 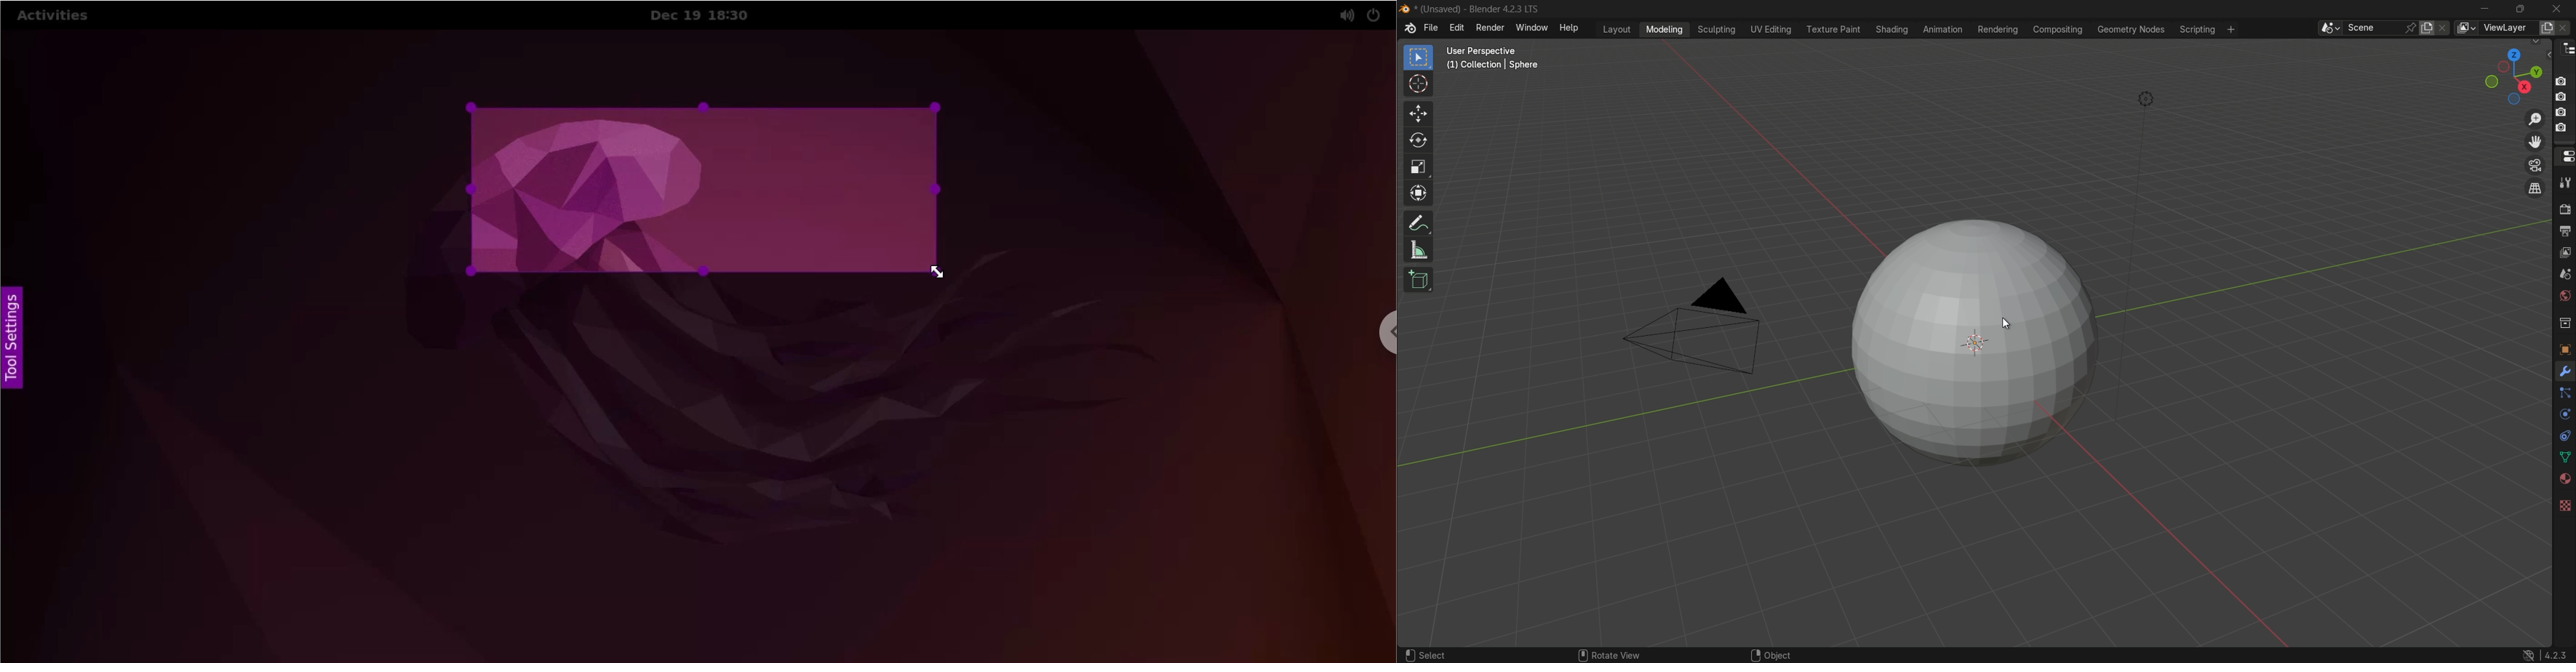 I want to click on compositing menu, so click(x=2059, y=30).